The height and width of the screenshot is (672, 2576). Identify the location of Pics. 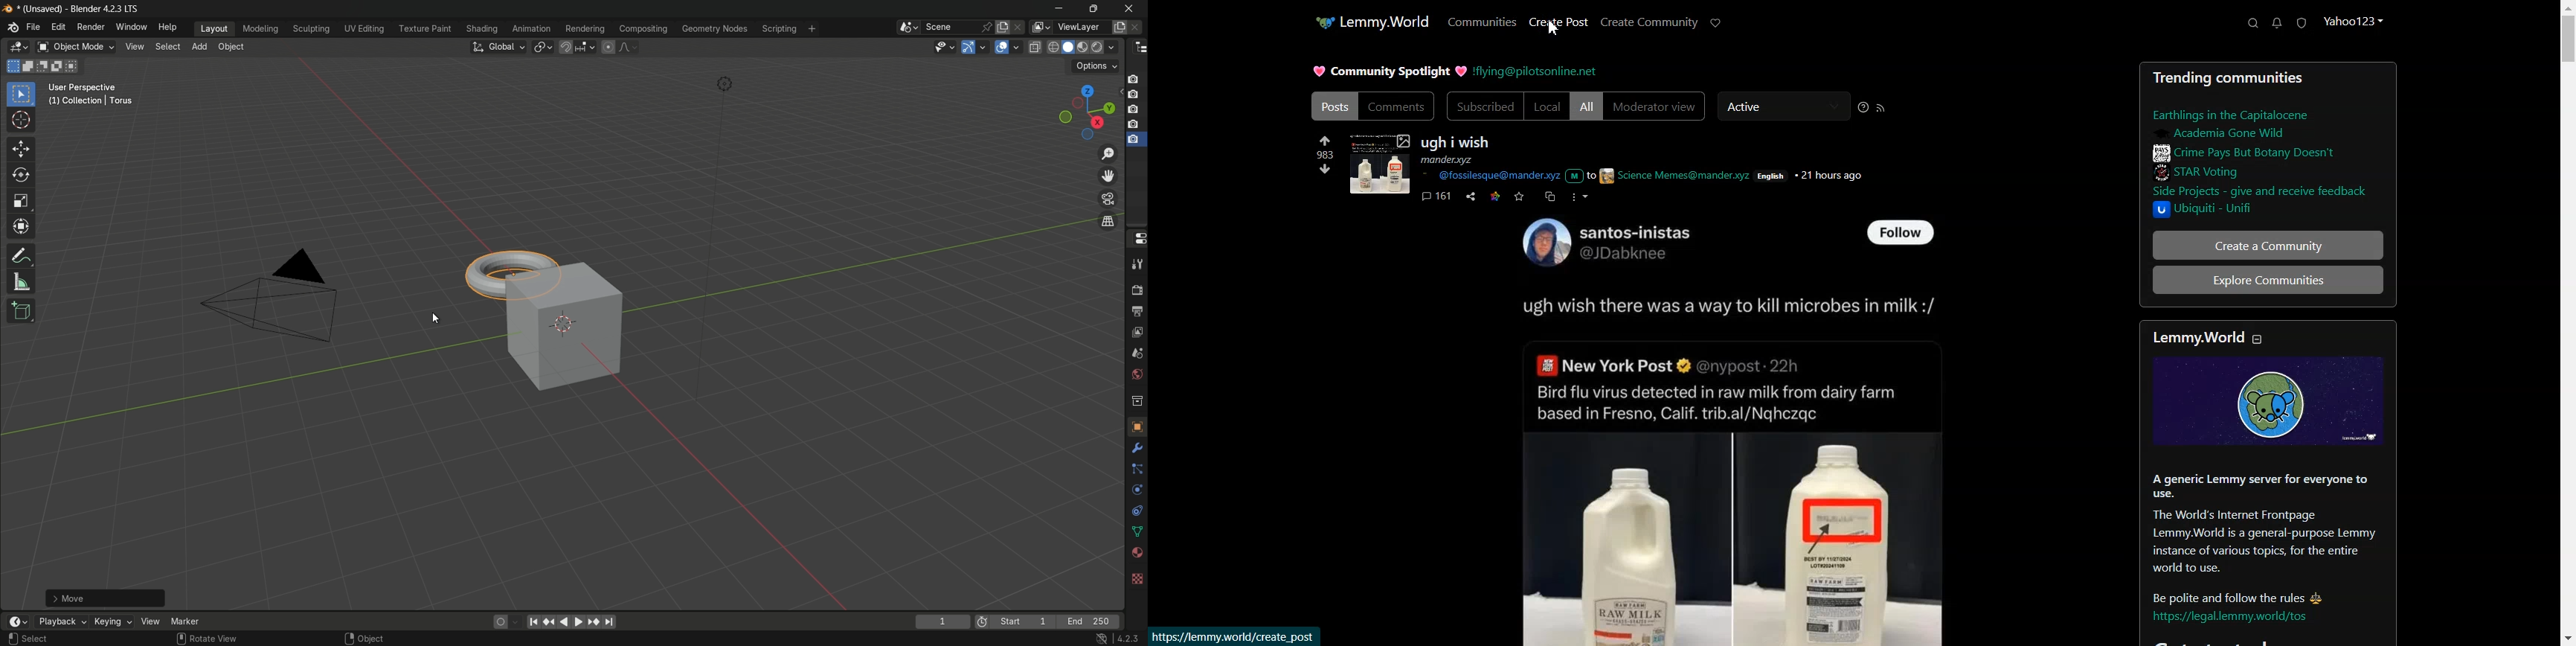
(1378, 163).